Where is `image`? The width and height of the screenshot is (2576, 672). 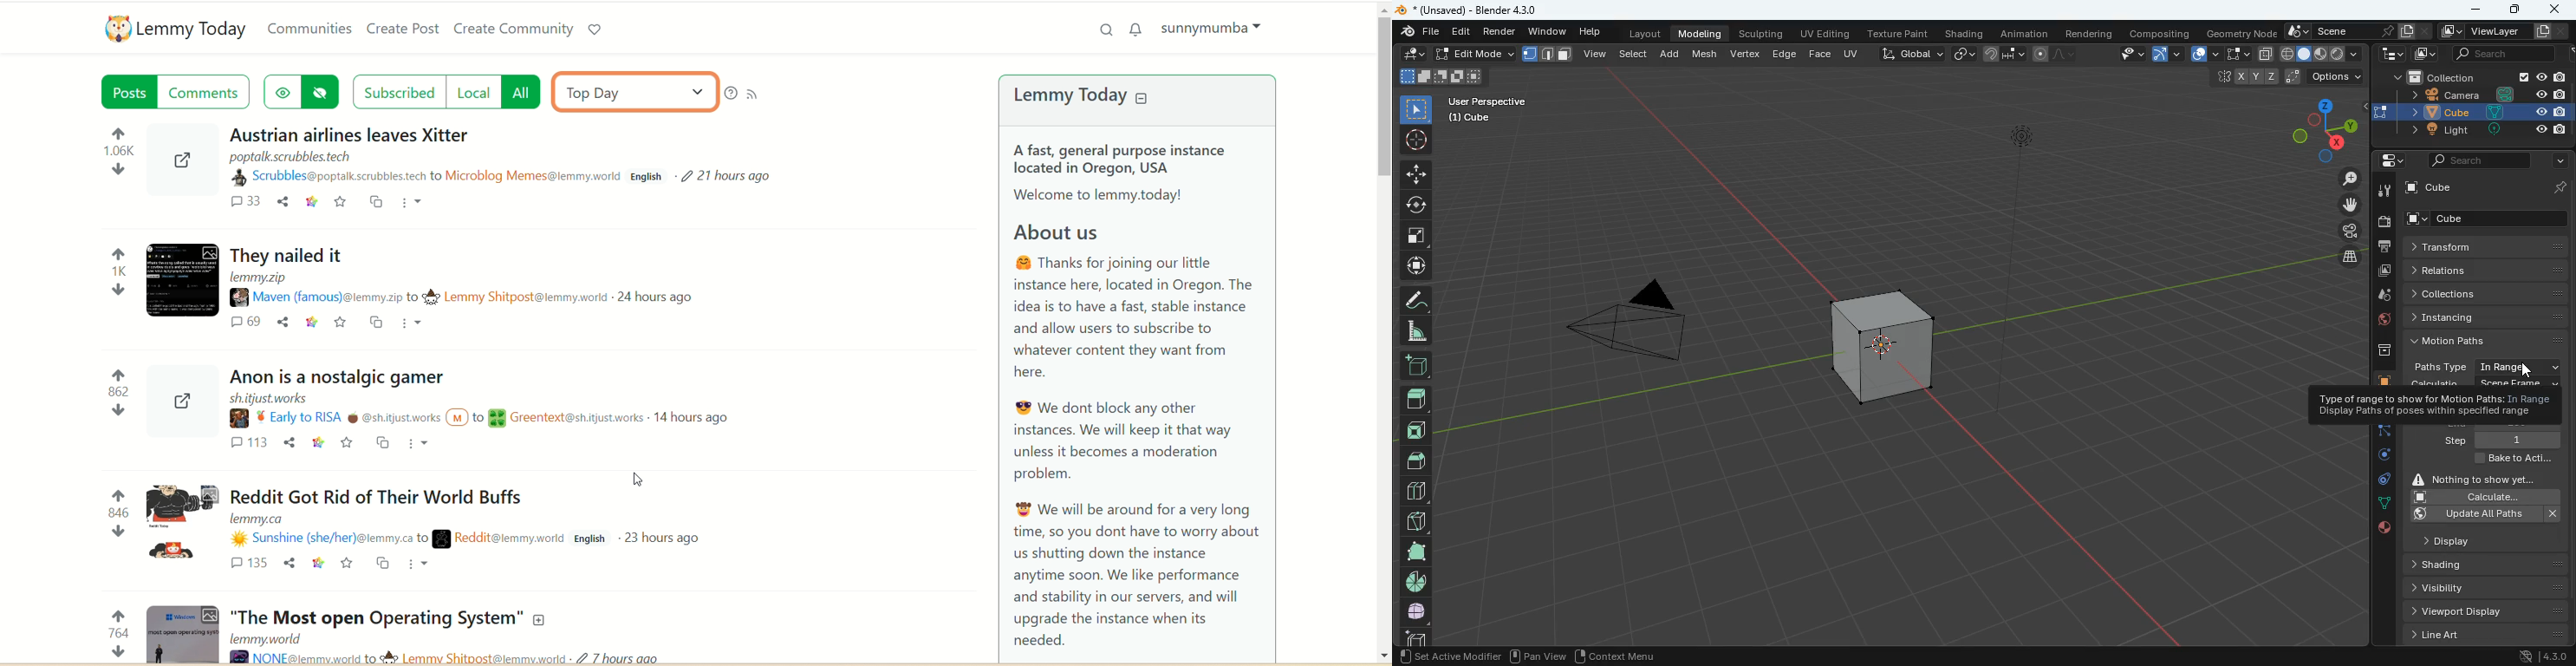 image is located at coordinates (2382, 271).